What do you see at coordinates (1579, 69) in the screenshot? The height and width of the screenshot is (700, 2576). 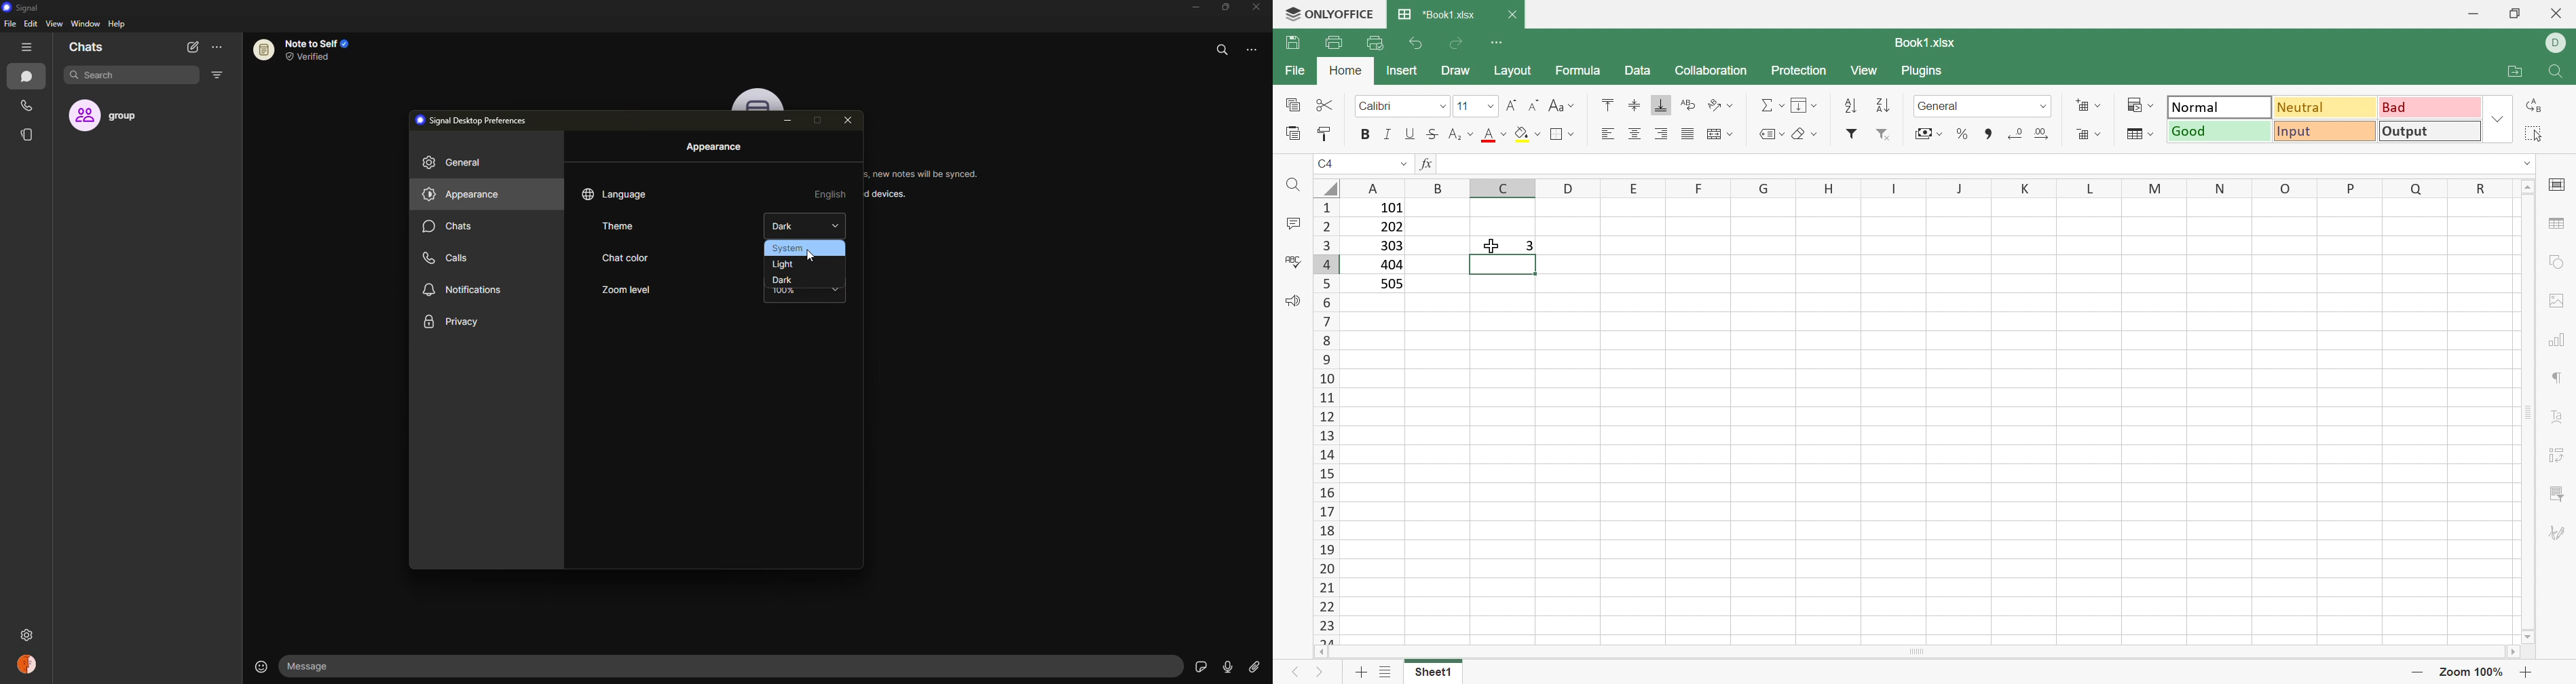 I see `Formula` at bounding box center [1579, 69].